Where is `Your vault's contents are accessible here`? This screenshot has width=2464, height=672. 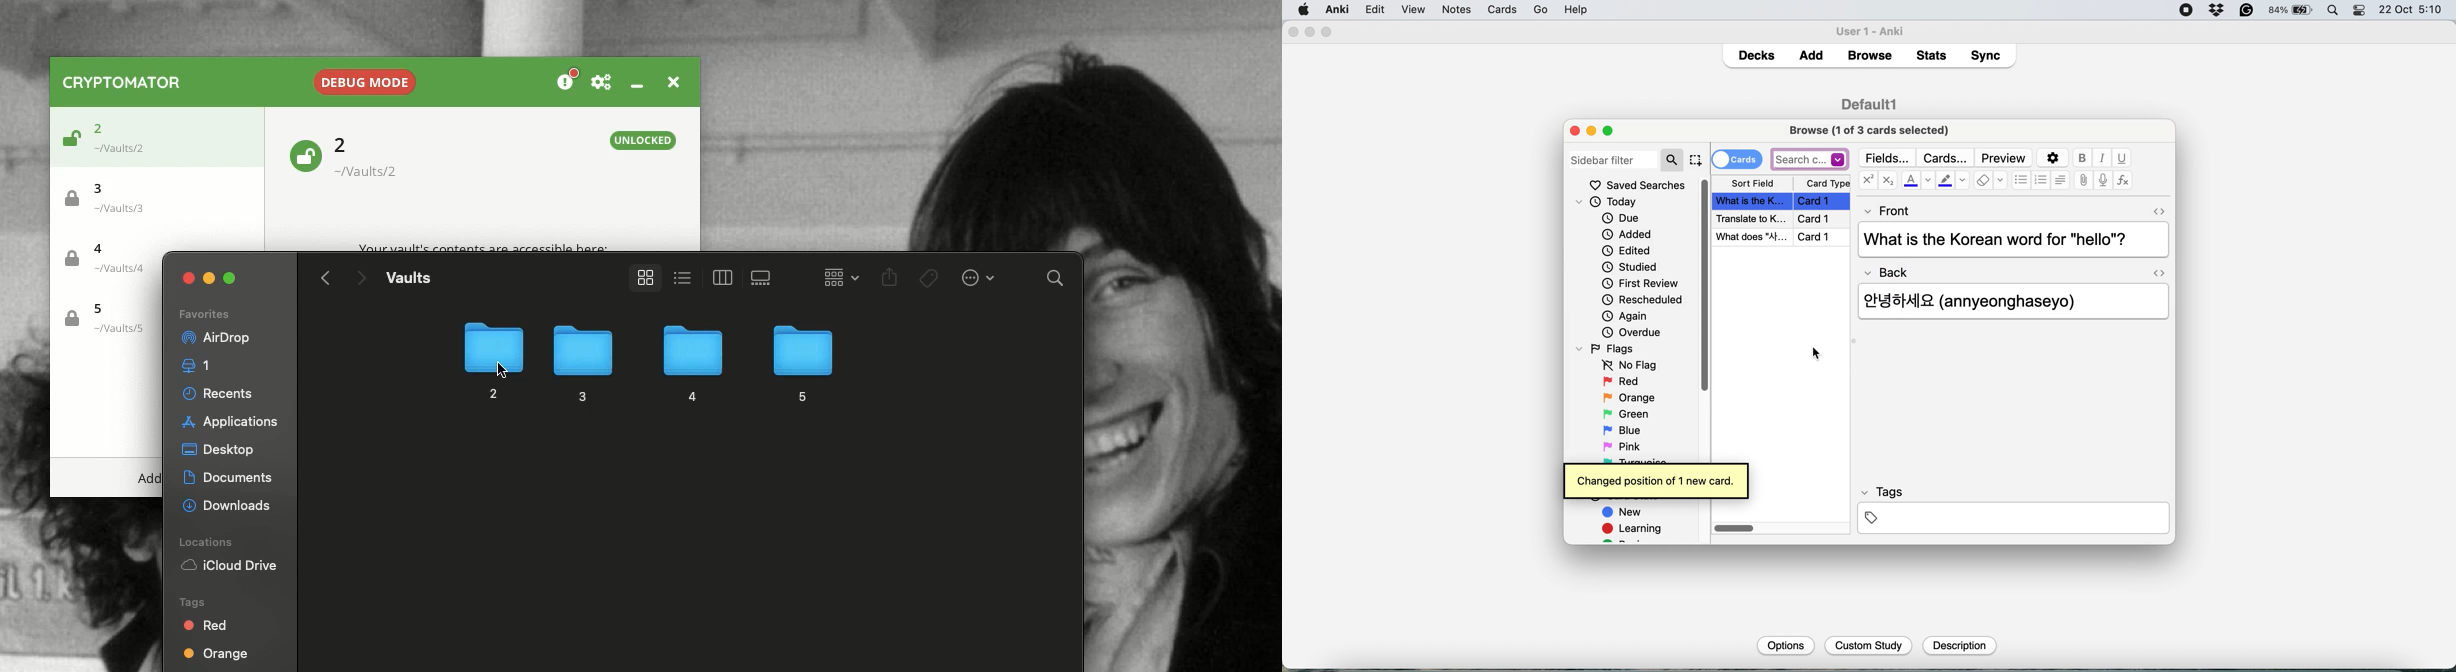 Your vault's contents are accessible here is located at coordinates (483, 248).